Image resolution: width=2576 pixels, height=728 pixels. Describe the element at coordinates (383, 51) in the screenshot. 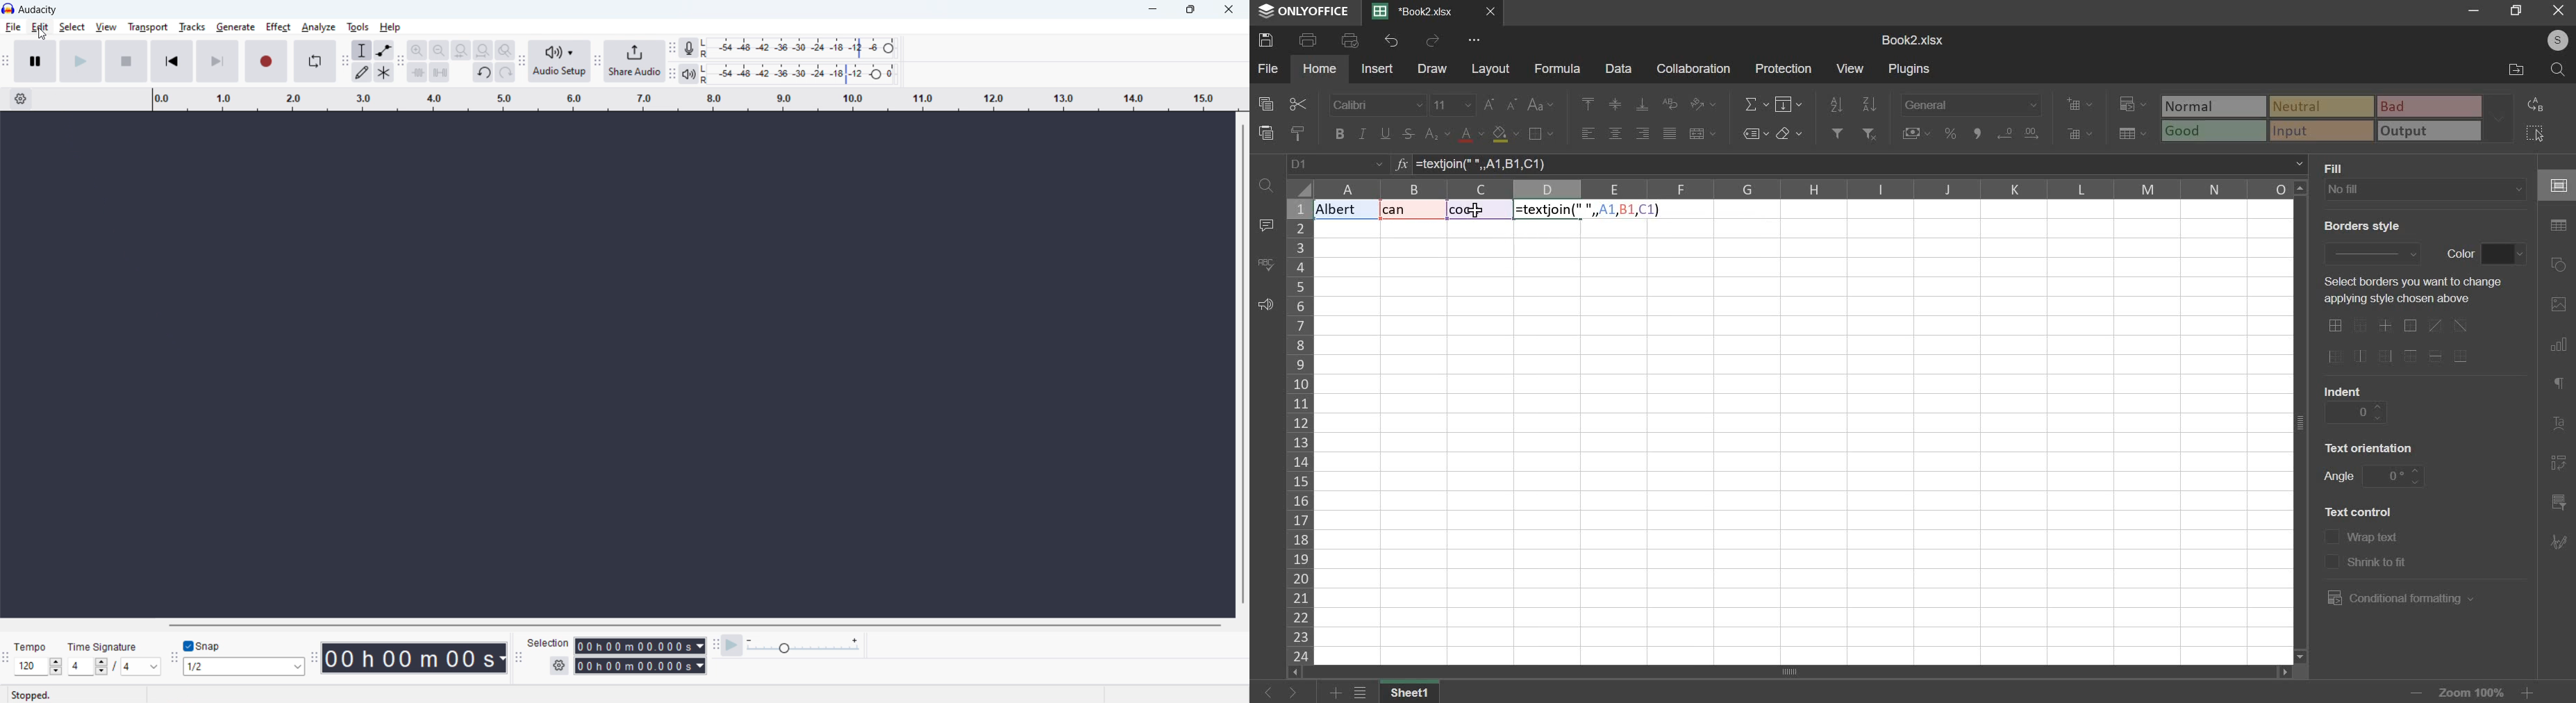

I see `envelop tool` at that location.